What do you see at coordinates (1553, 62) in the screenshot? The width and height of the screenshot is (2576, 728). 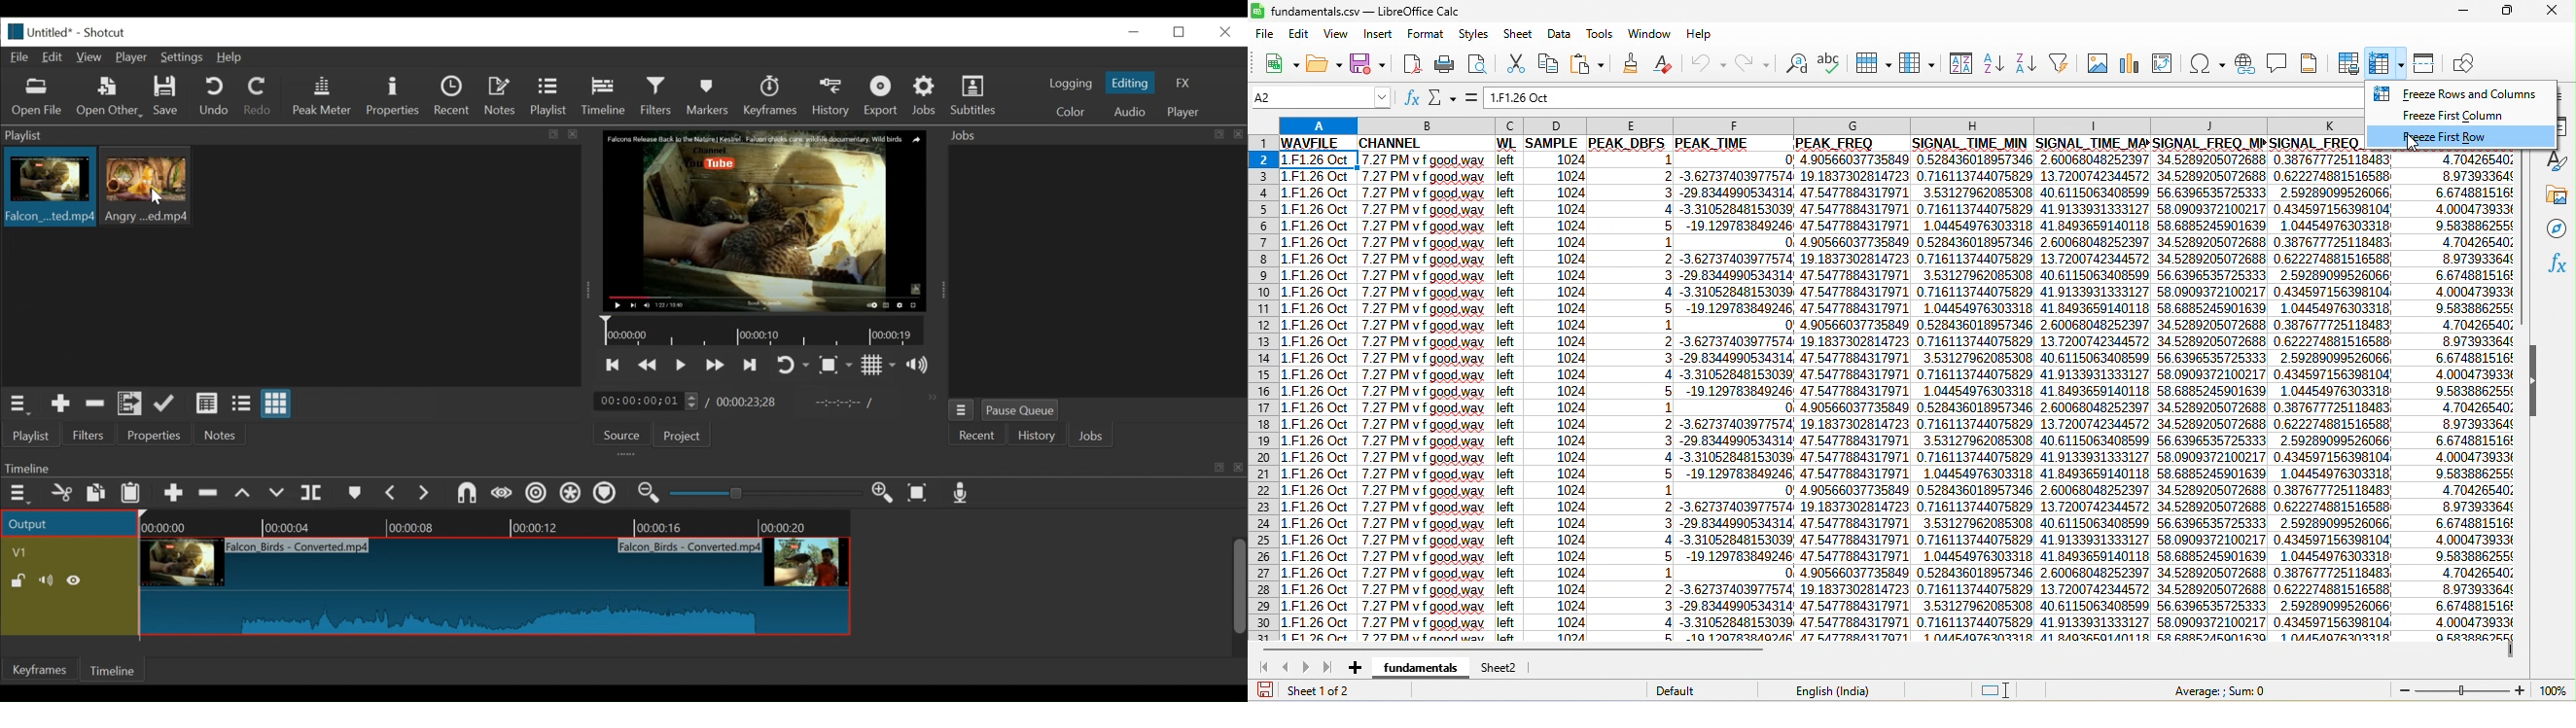 I see `copy` at bounding box center [1553, 62].